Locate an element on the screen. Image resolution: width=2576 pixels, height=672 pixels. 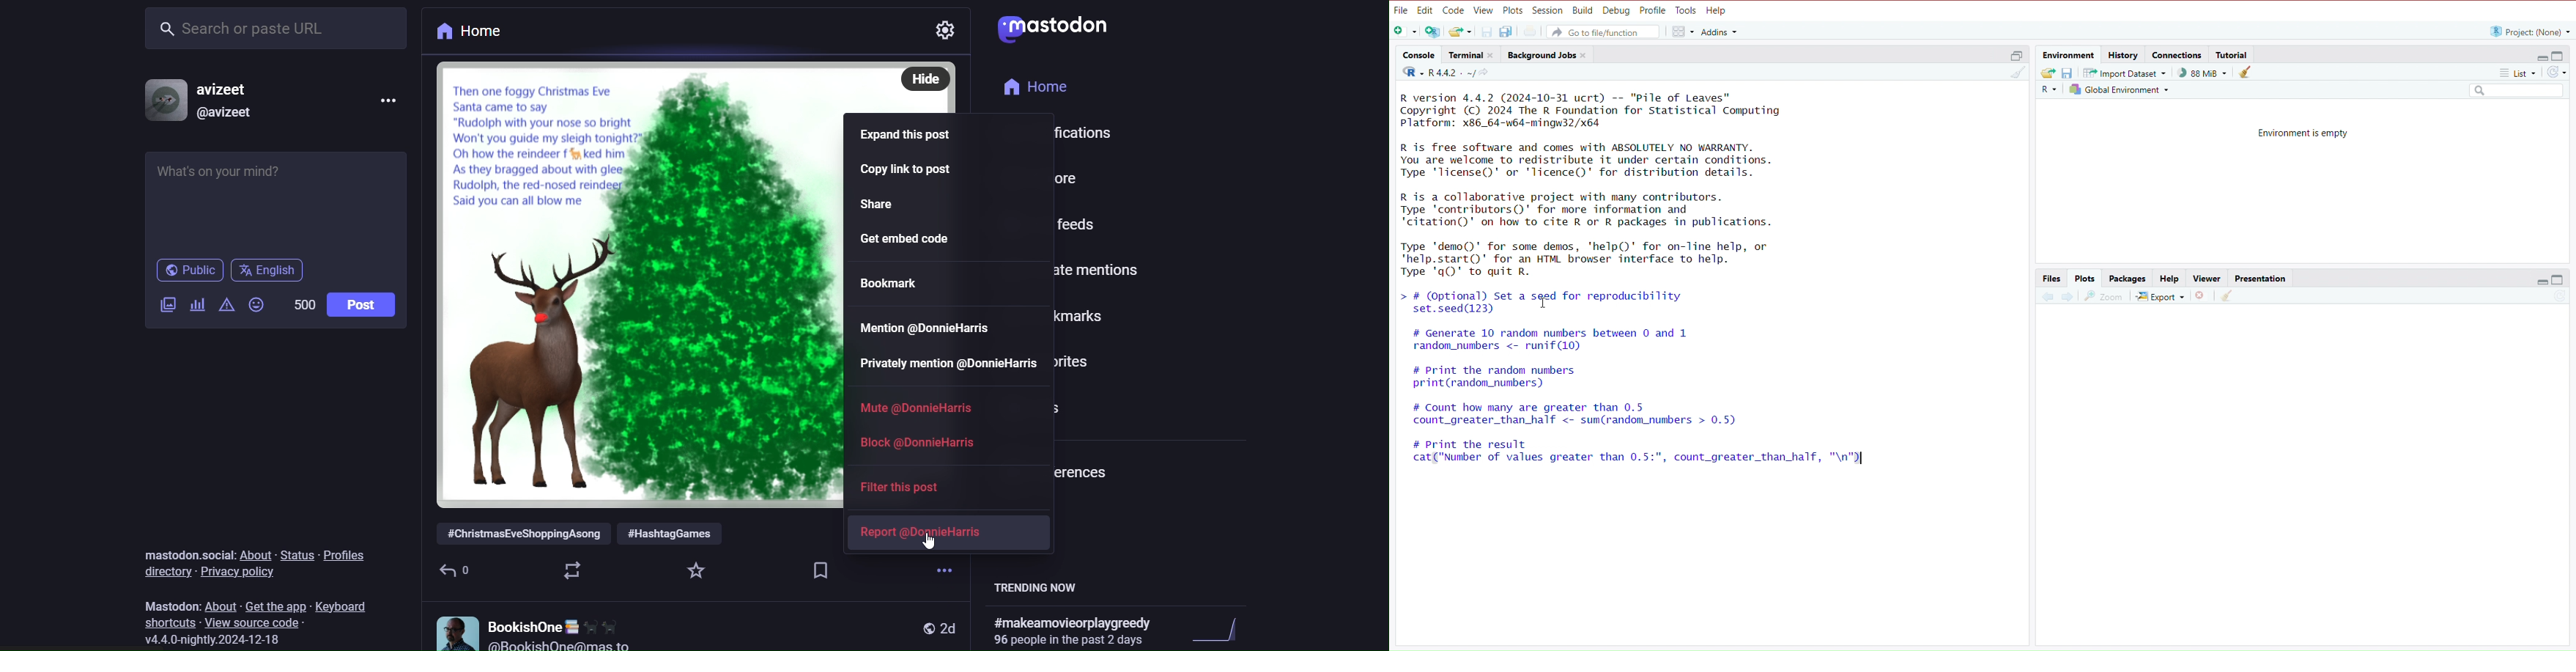
Export is located at coordinates (2160, 296).